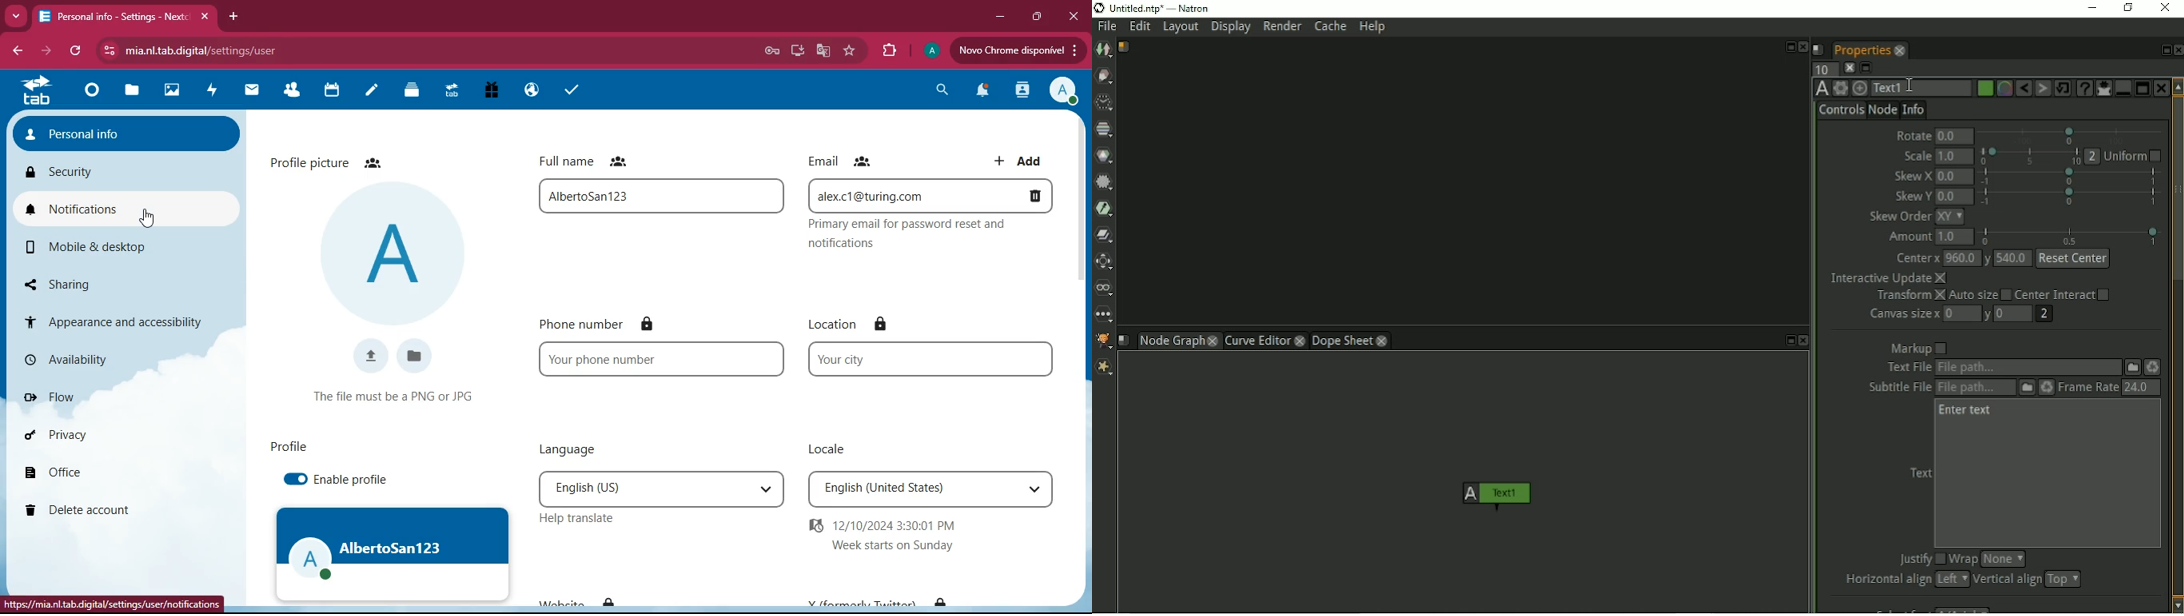  Describe the element at coordinates (940, 89) in the screenshot. I see `search` at that location.